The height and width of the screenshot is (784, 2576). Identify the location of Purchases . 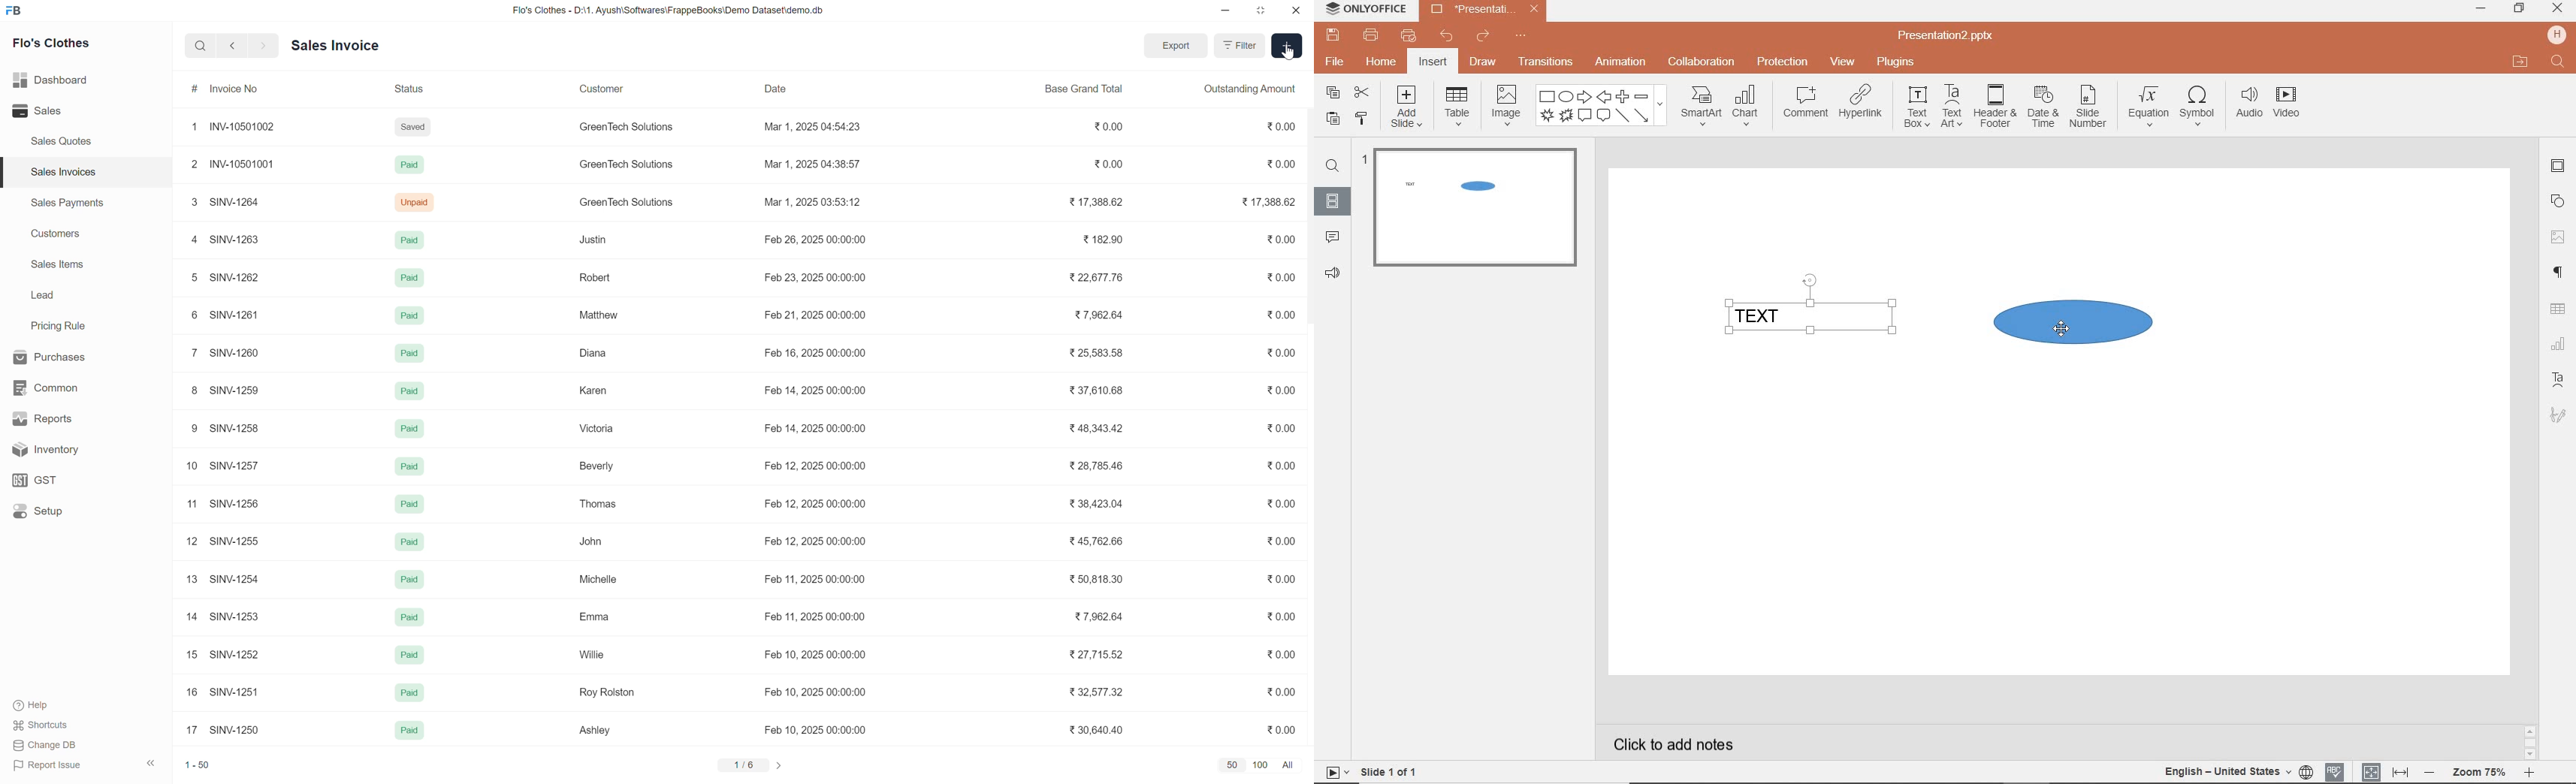
(66, 356).